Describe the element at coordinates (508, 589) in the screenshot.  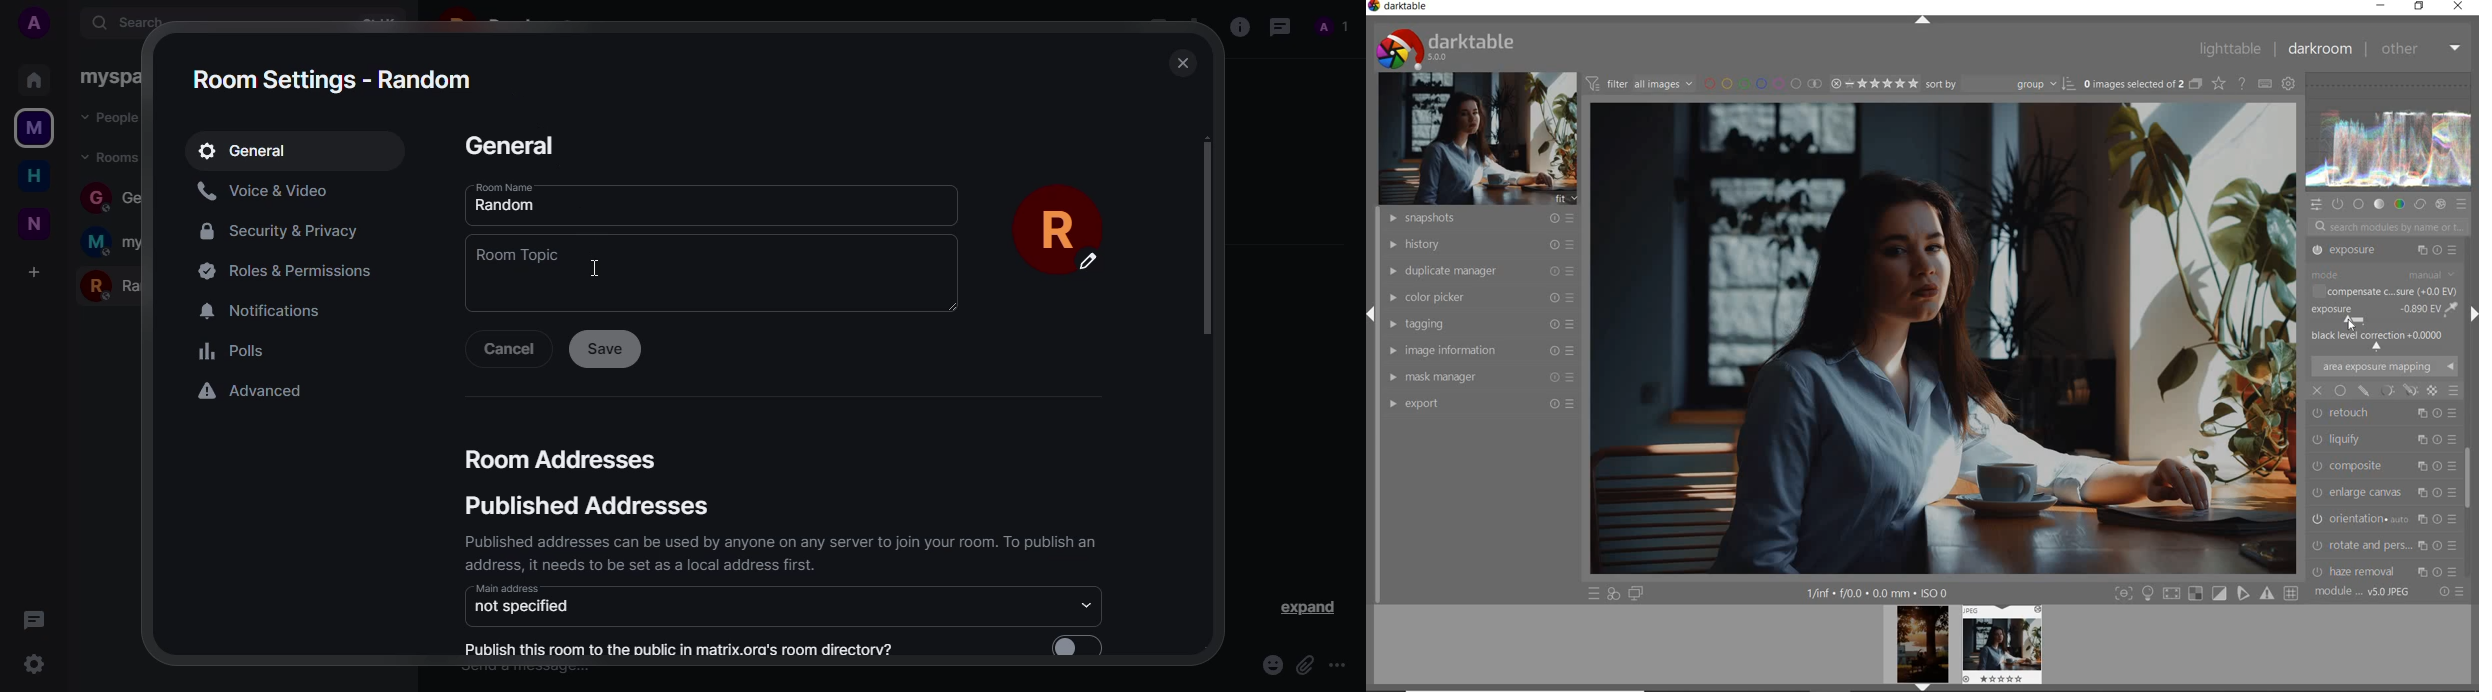
I see `main address` at that location.